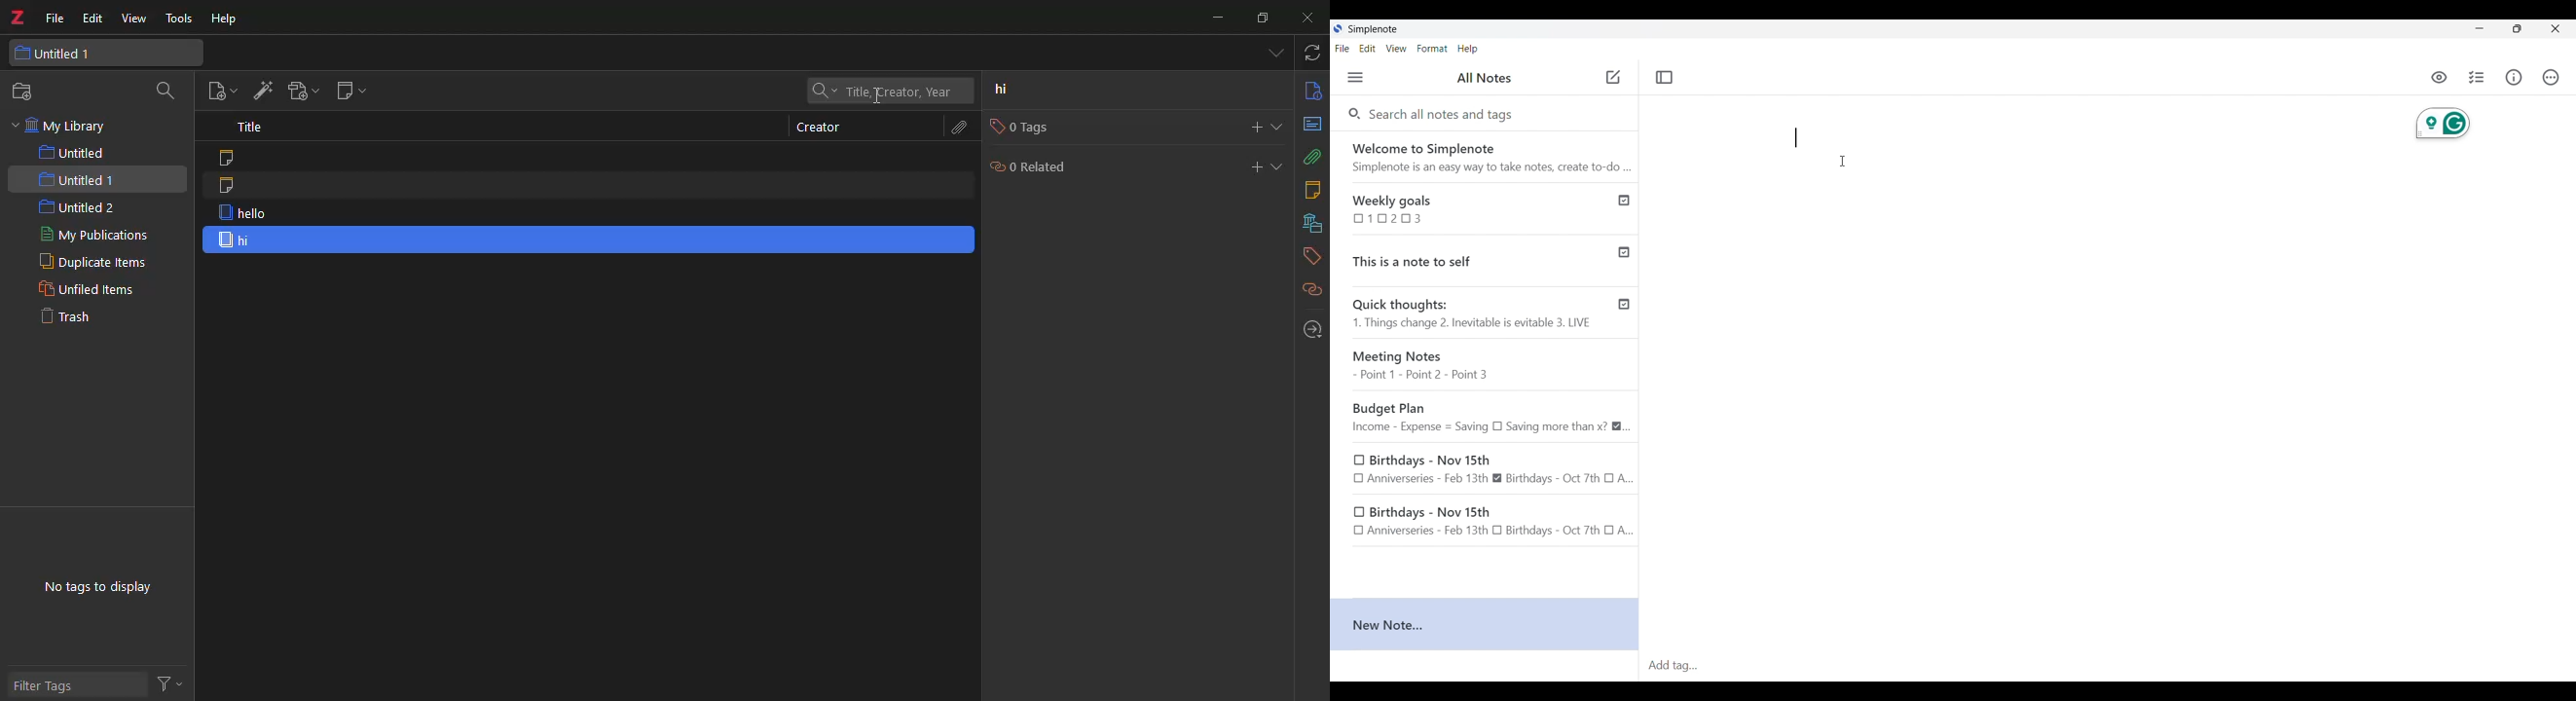 This screenshot has width=2576, height=728. I want to click on preview, so click(2439, 78).